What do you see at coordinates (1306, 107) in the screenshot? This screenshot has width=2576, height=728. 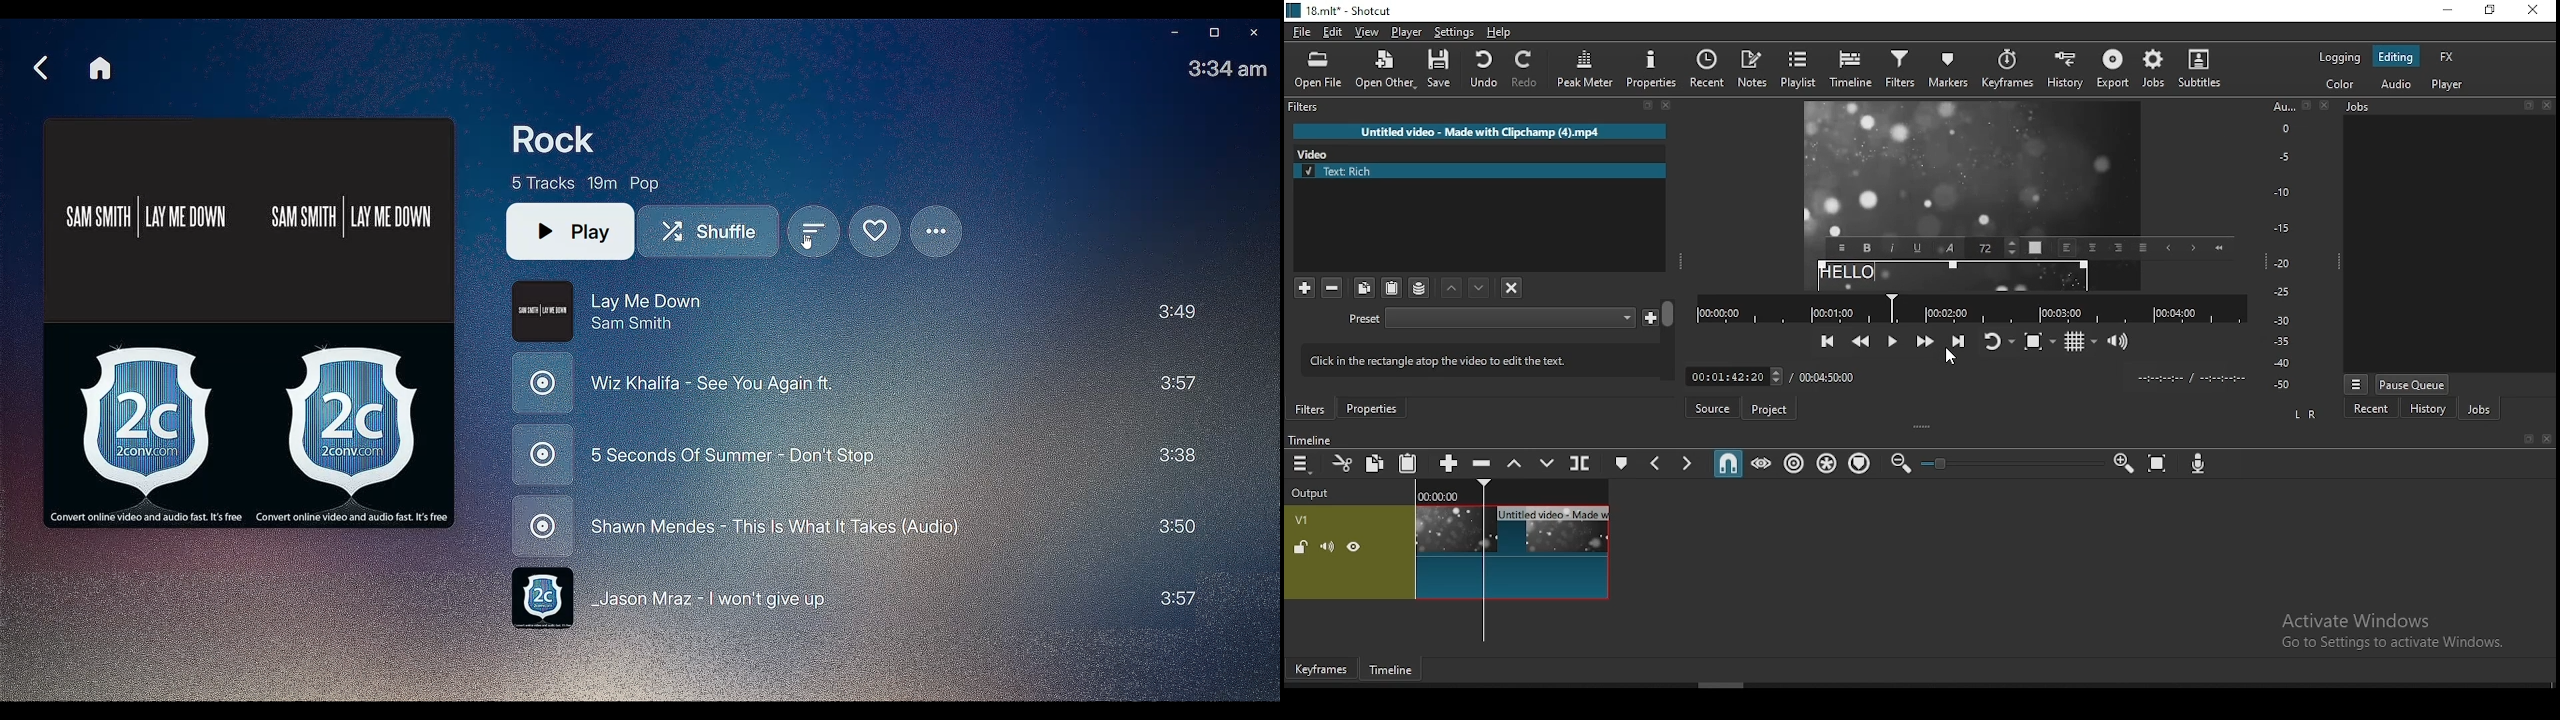 I see `filters` at bounding box center [1306, 107].